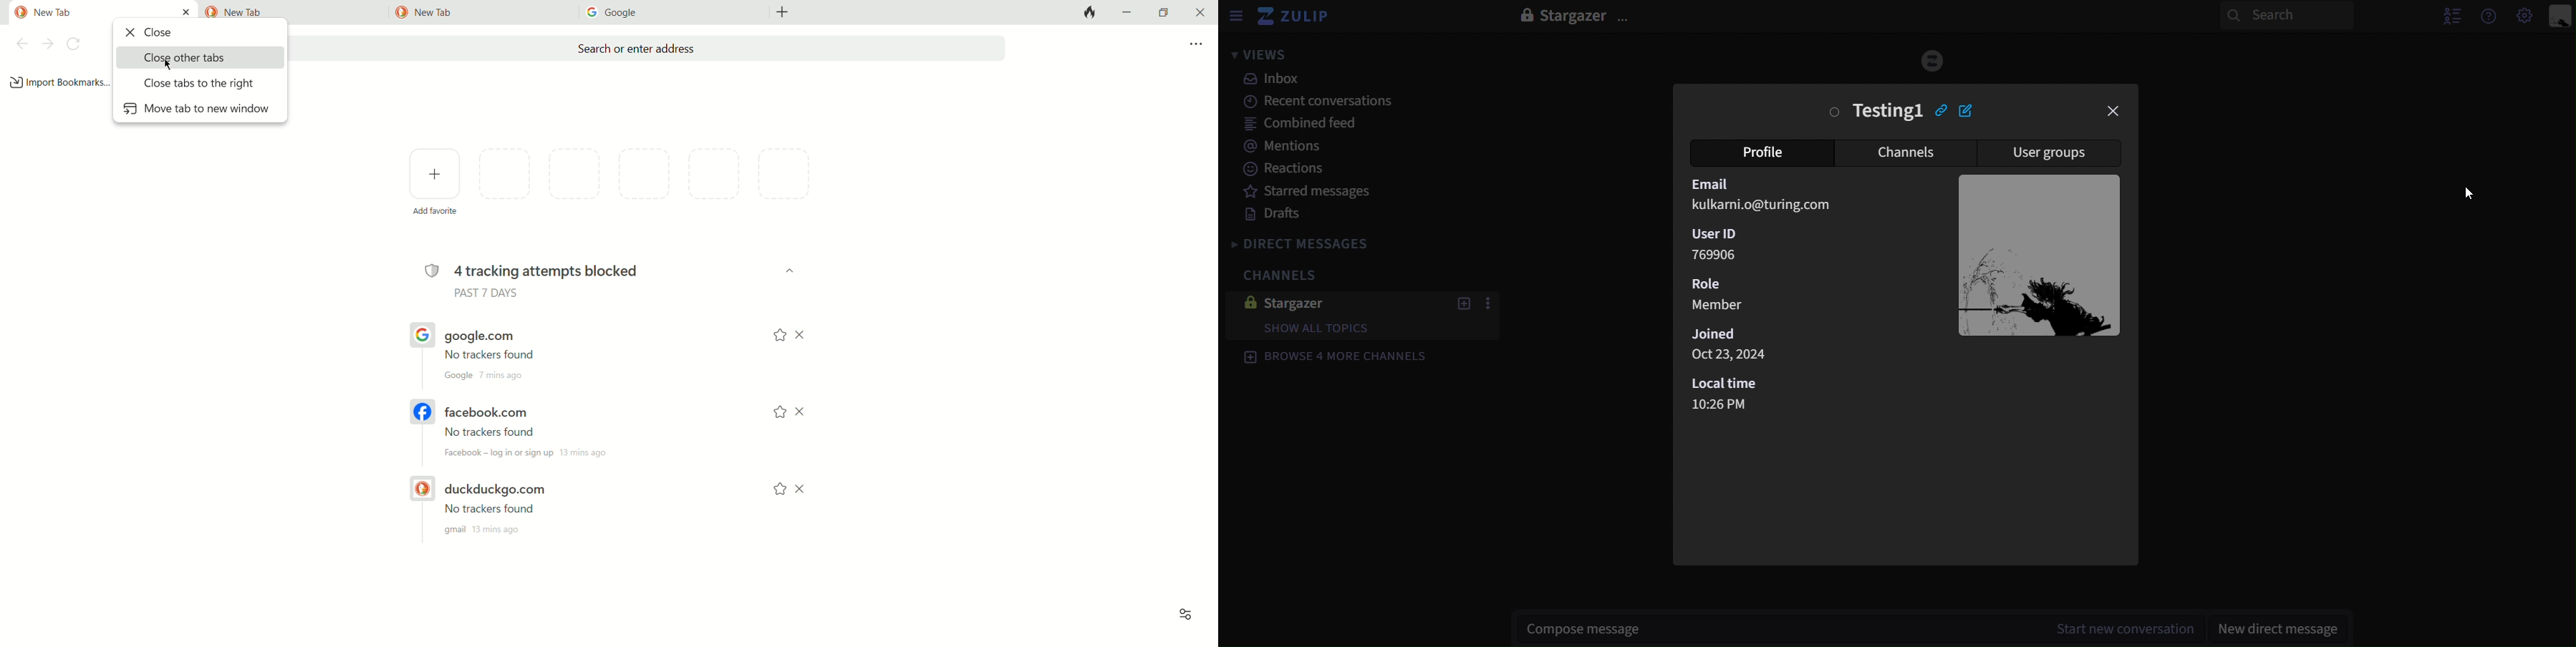  I want to click on starred messages, so click(1314, 191).